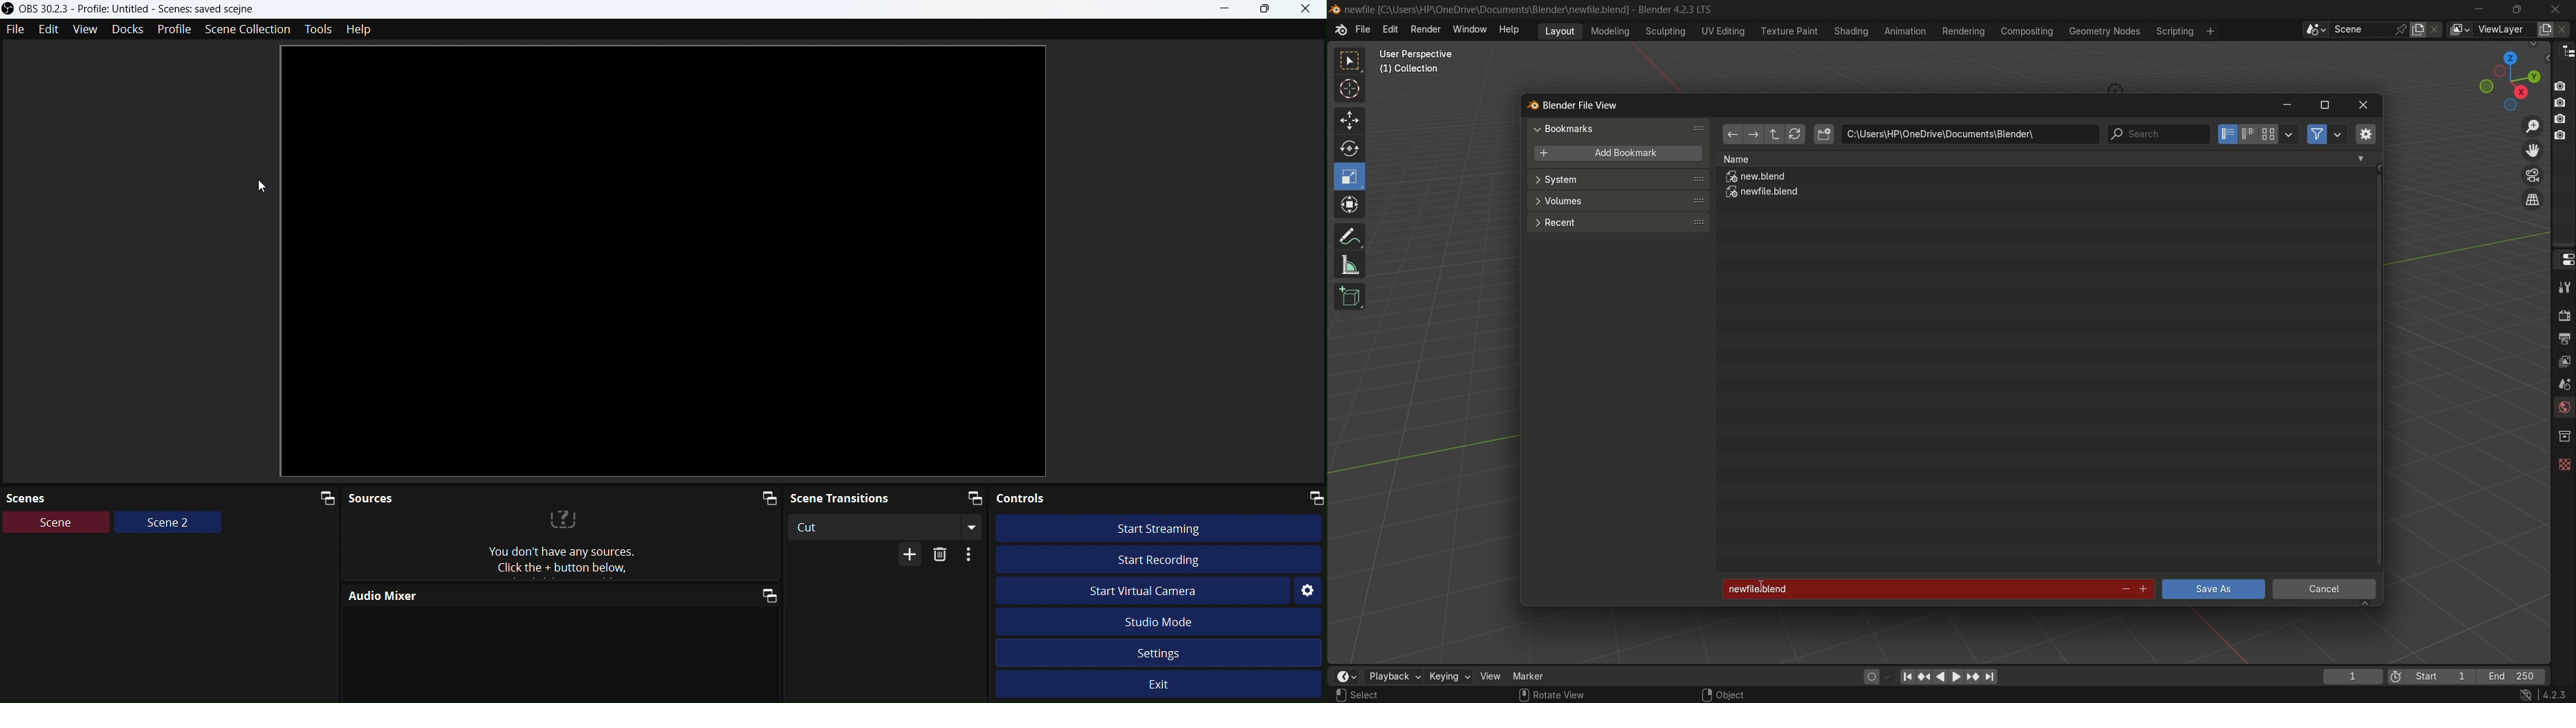 The image size is (2576, 728). I want to click on world, so click(2563, 409).